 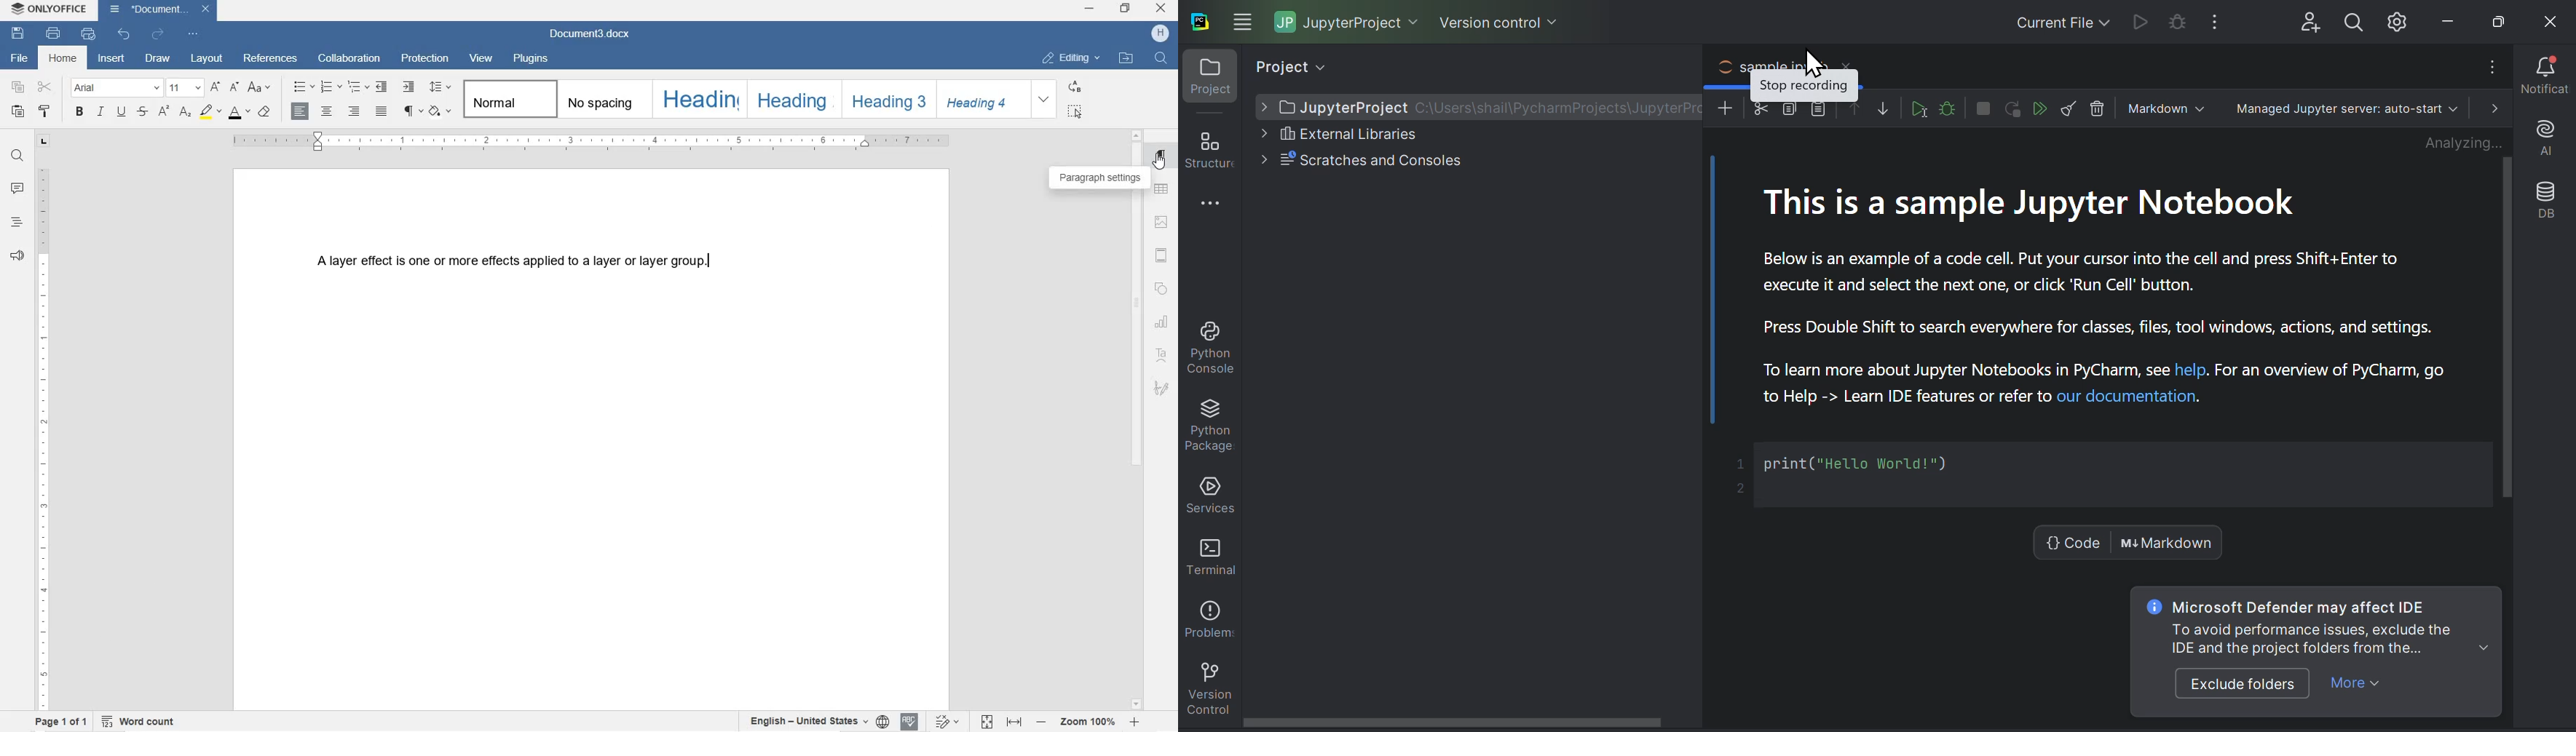 What do you see at coordinates (1127, 59) in the screenshot?
I see `OPEN FILE LOCATION` at bounding box center [1127, 59].